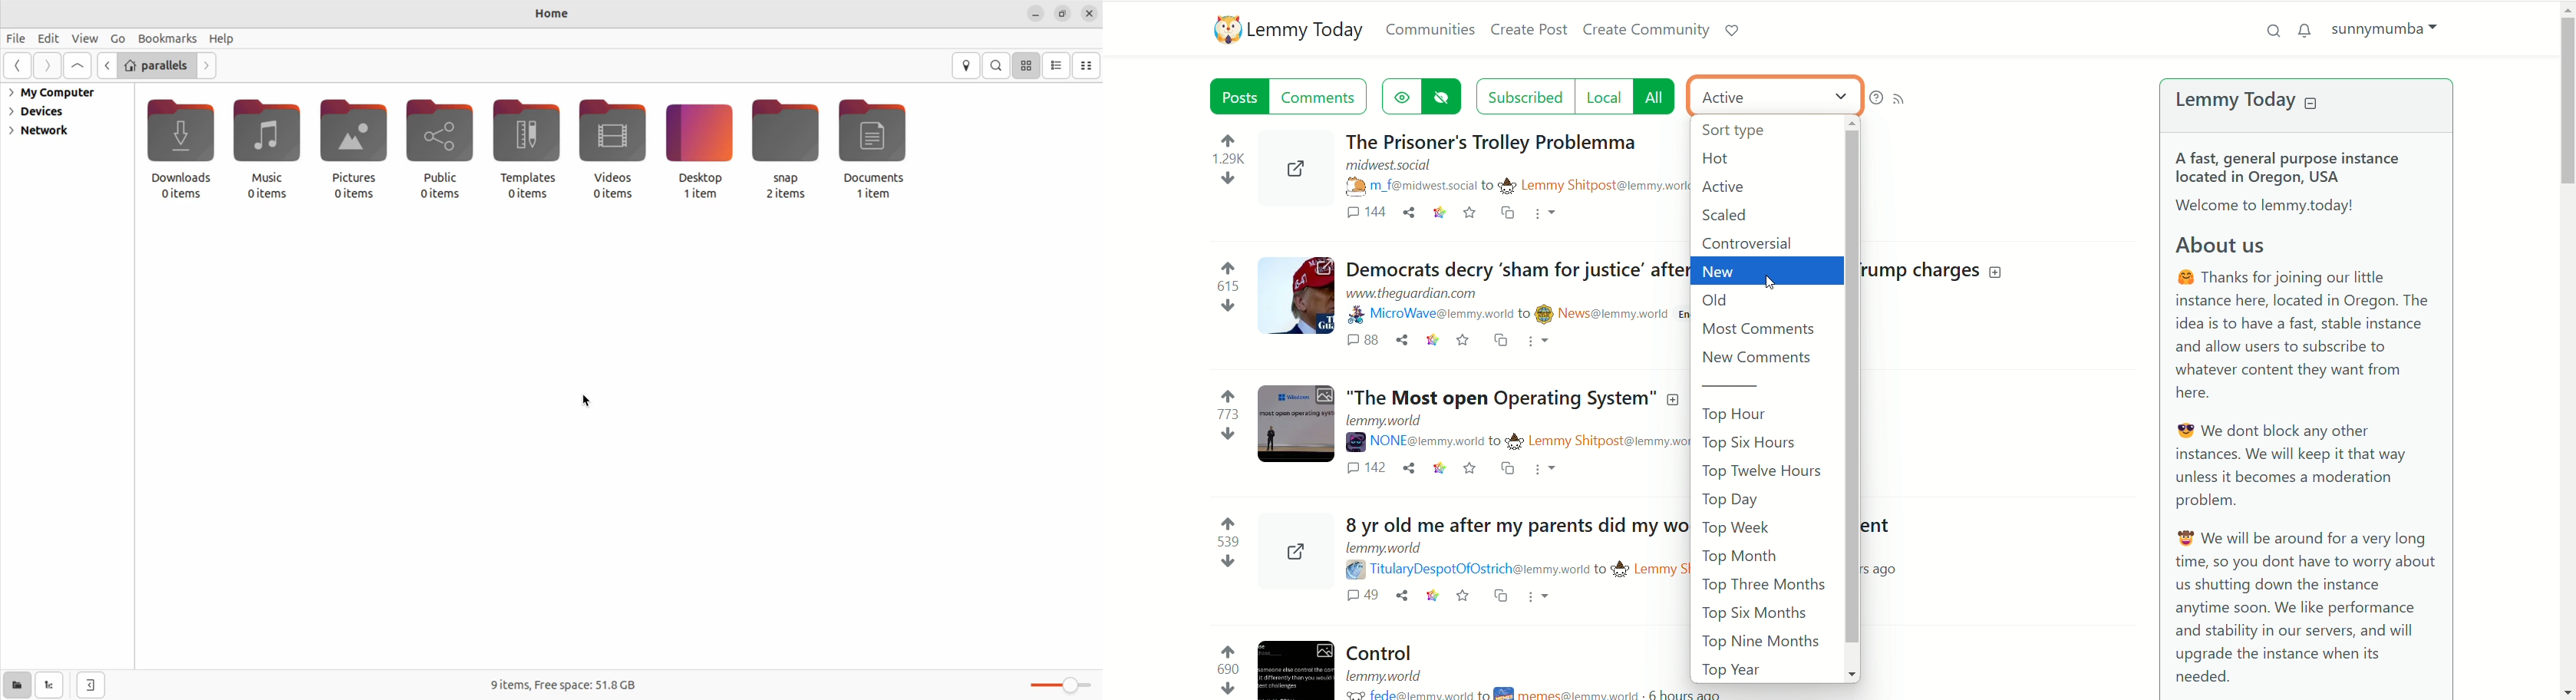 This screenshot has height=700, width=2576. I want to click on Preview image, so click(1294, 551).